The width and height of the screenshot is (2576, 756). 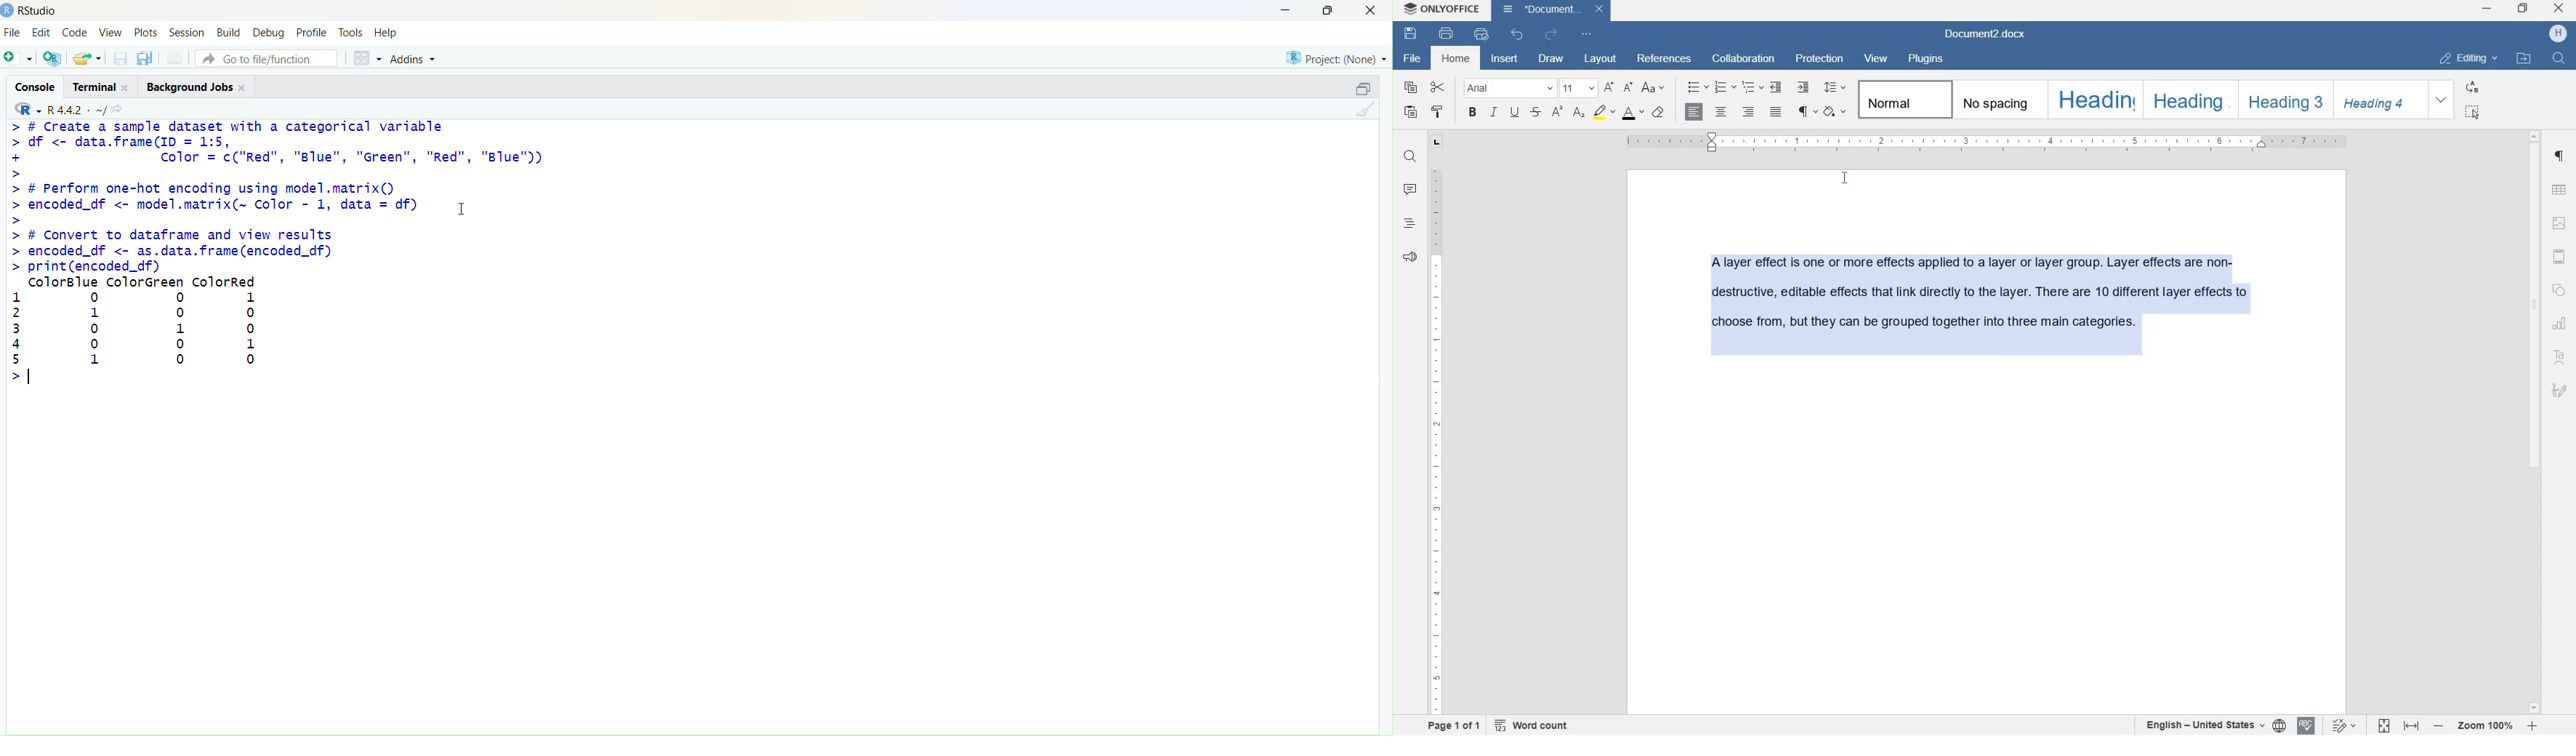 What do you see at coordinates (2560, 256) in the screenshot?
I see `headers & footers` at bounding box center [2560, 256].